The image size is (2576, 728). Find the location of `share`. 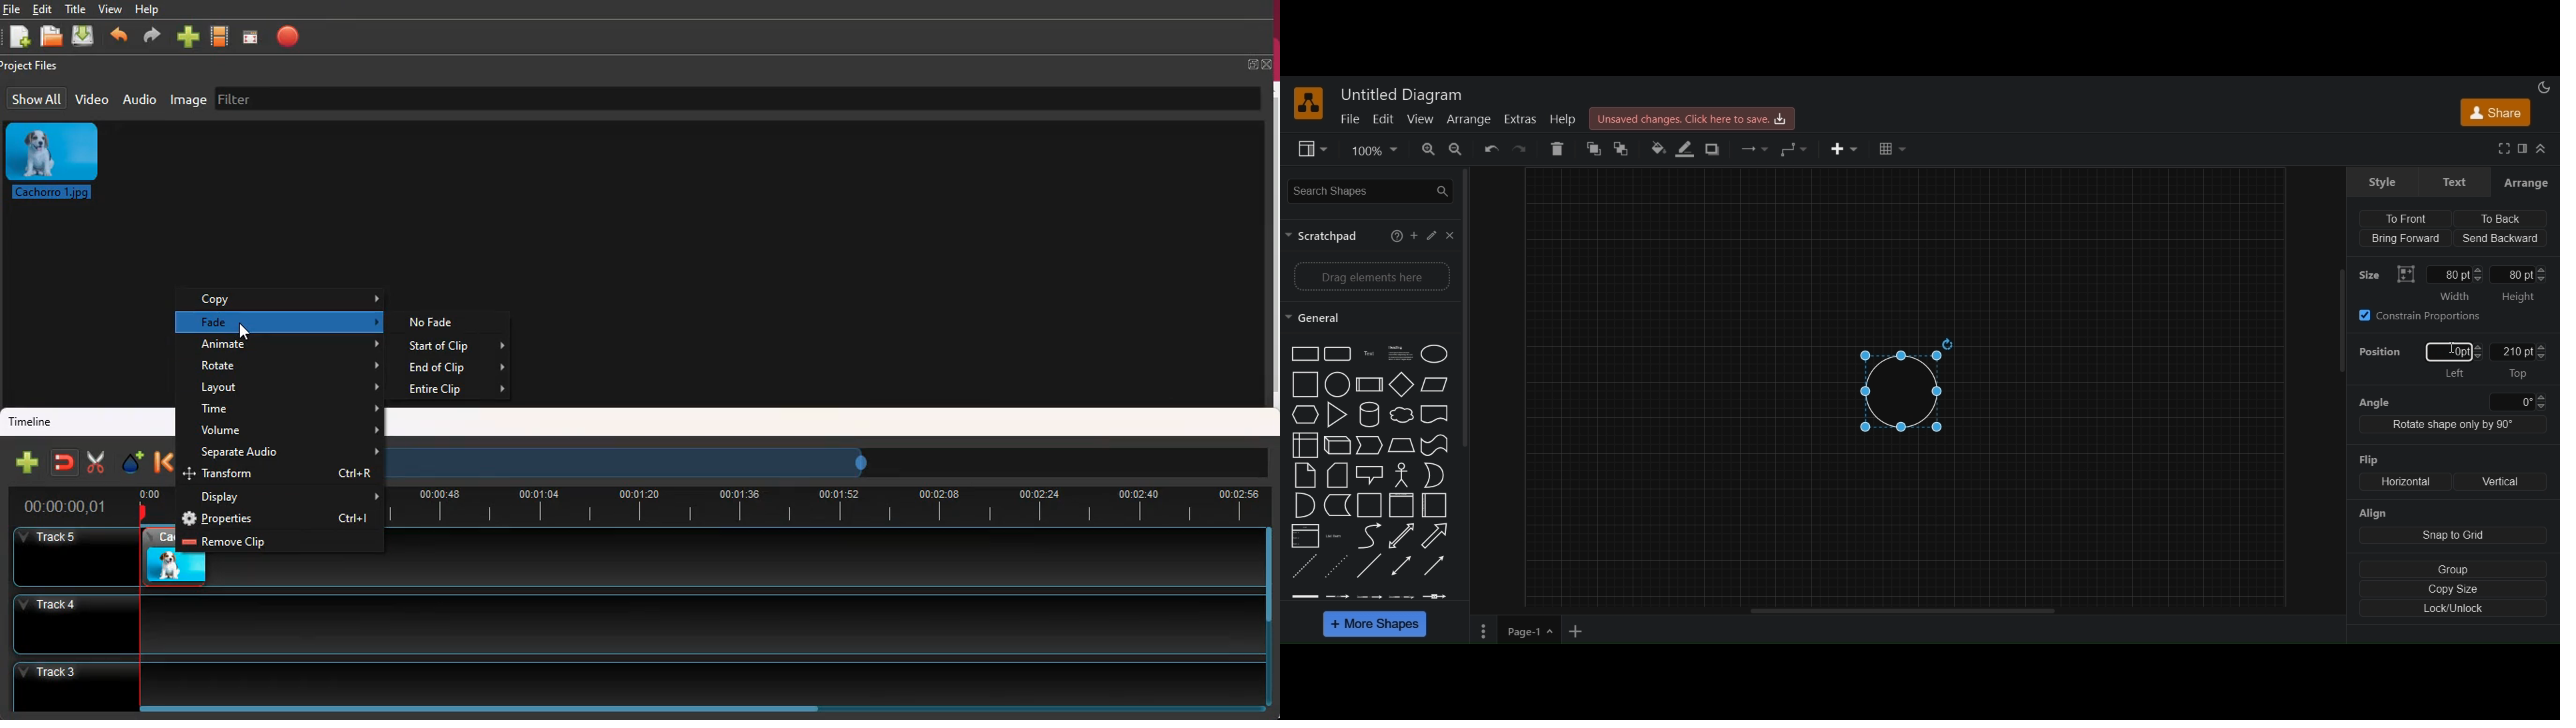

share is located at coordinates (2496, 115).